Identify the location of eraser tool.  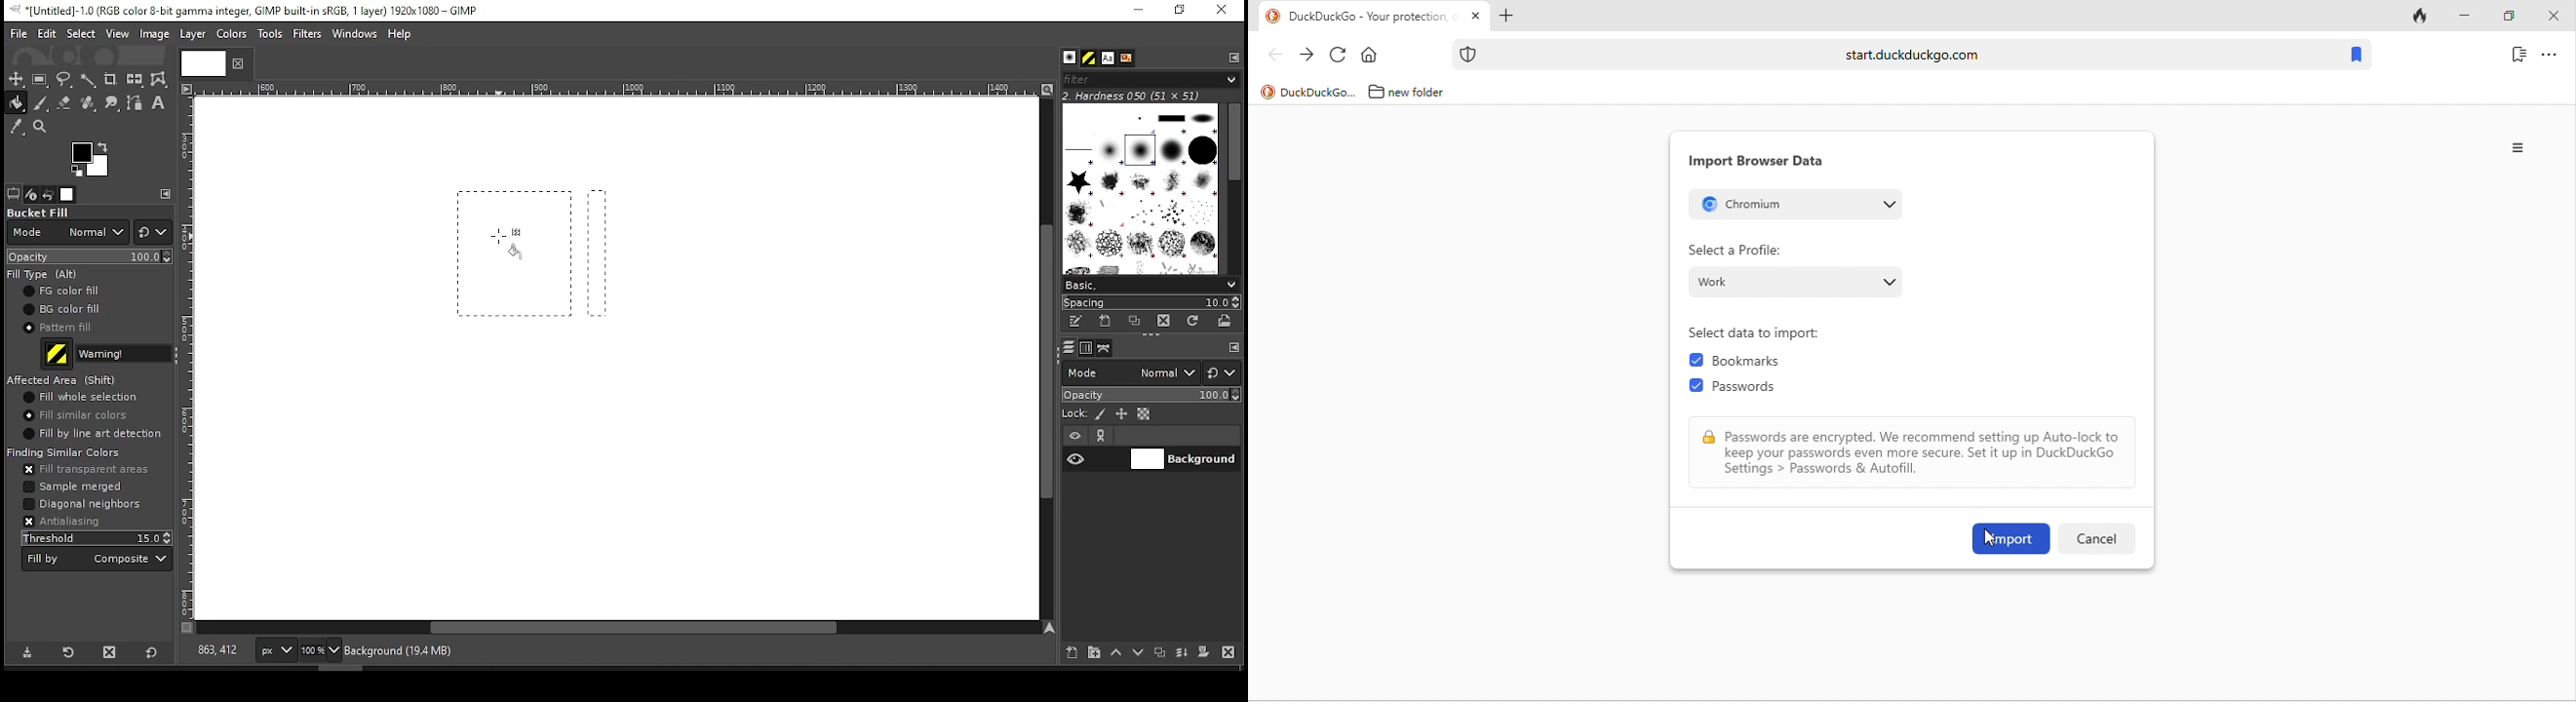
(63, 102).